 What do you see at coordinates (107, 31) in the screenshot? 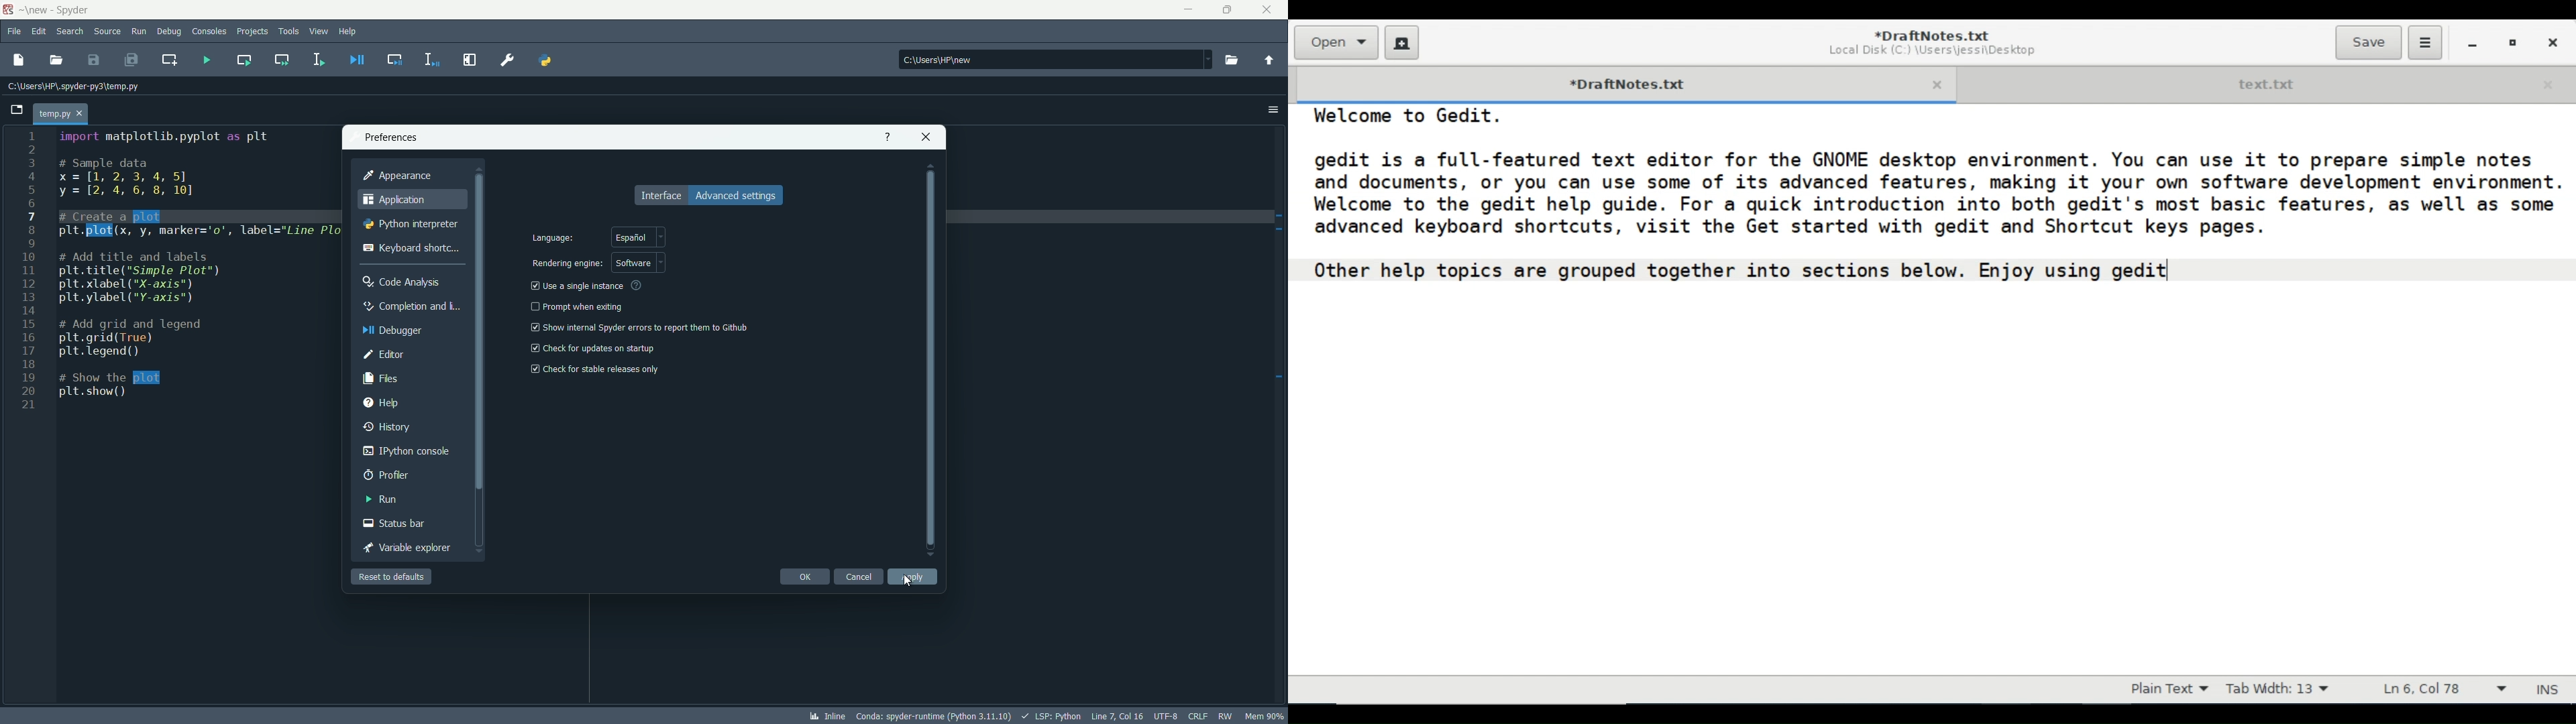
I see `source` at bounding box center [107, 31].